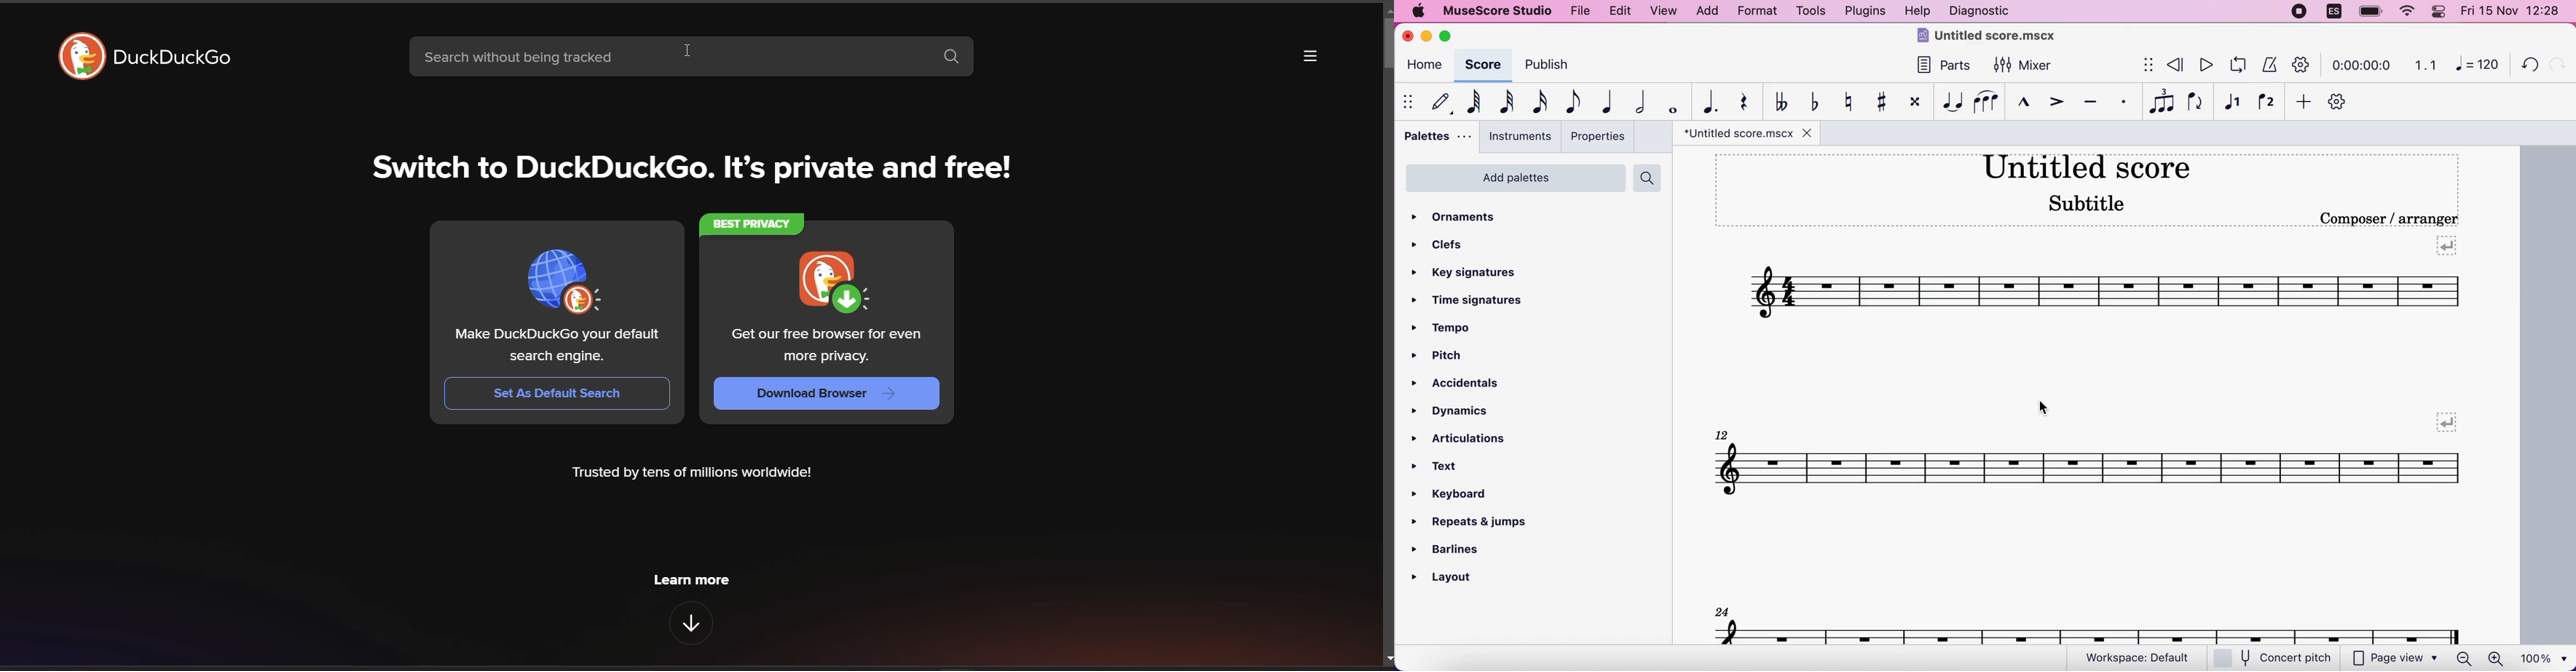  Describe the element at coordinates (827, 392) in the screenshot. I see `Download Browser` at that location.